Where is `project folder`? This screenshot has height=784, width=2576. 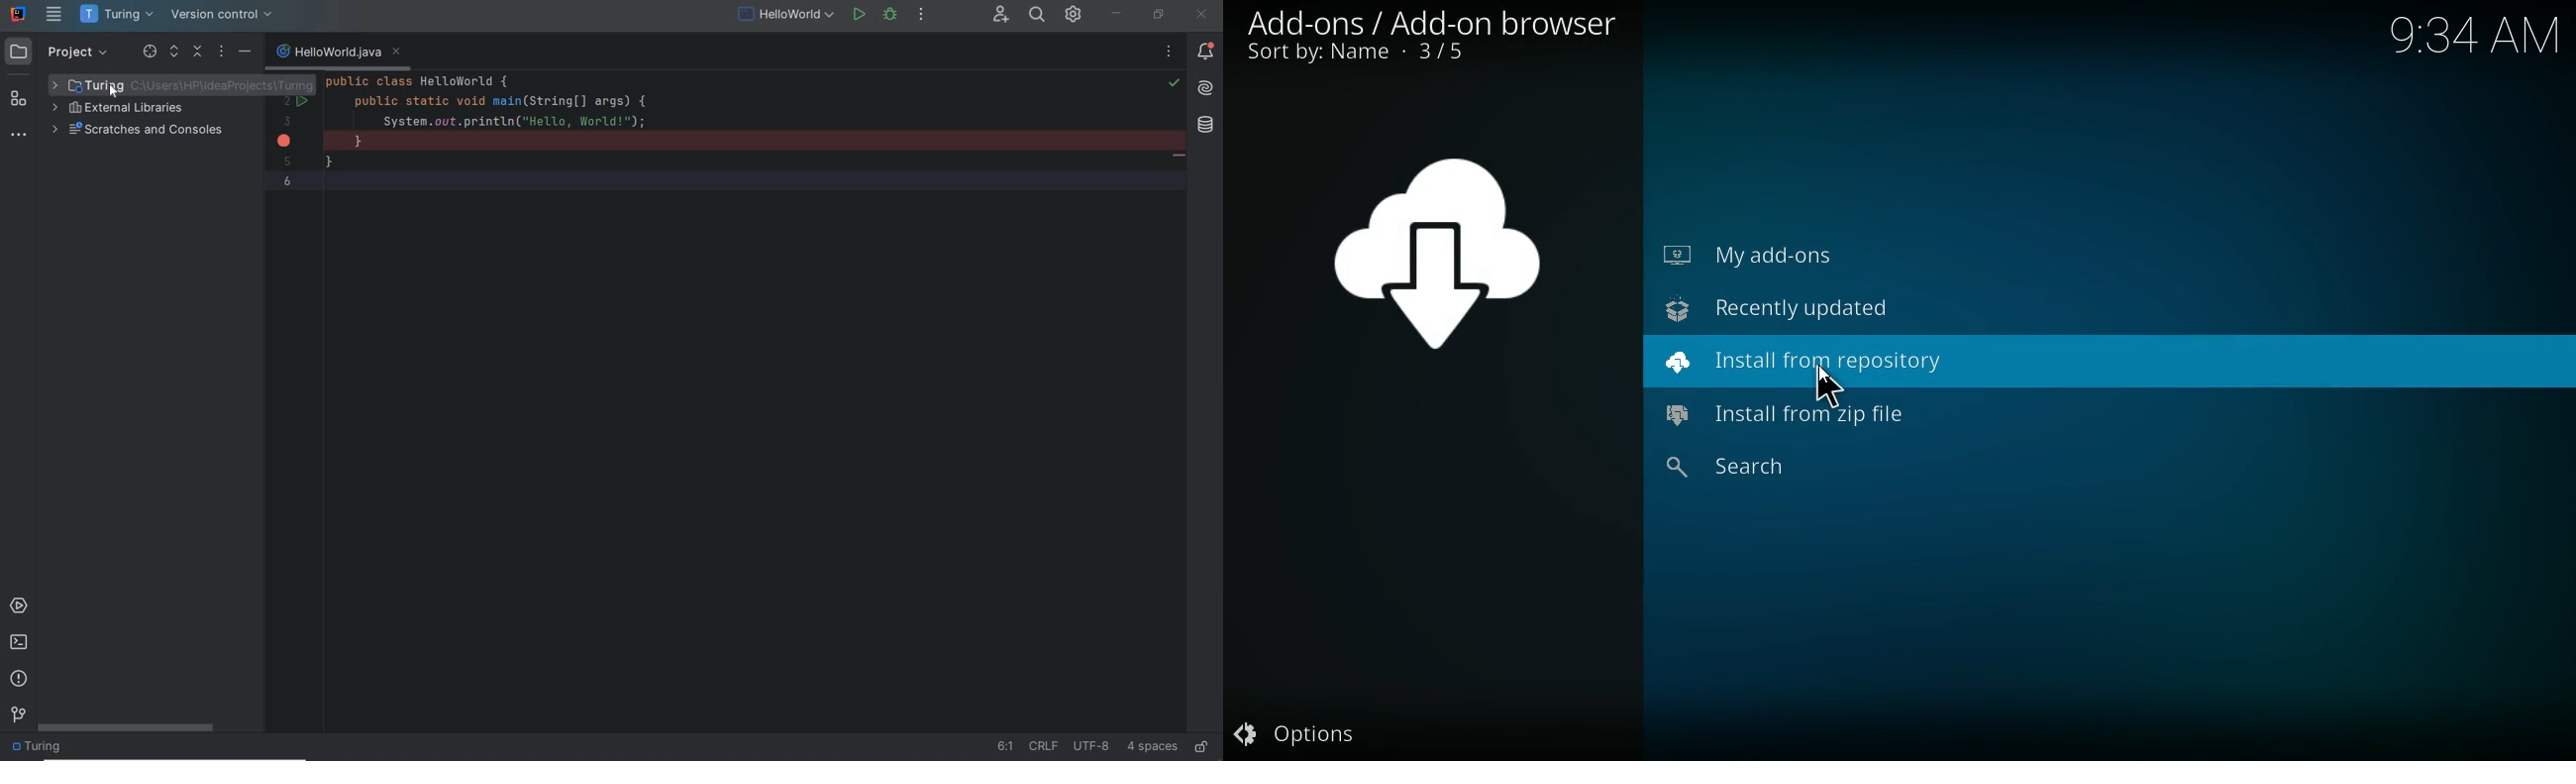
project folder is located at coordinates (182, 85).